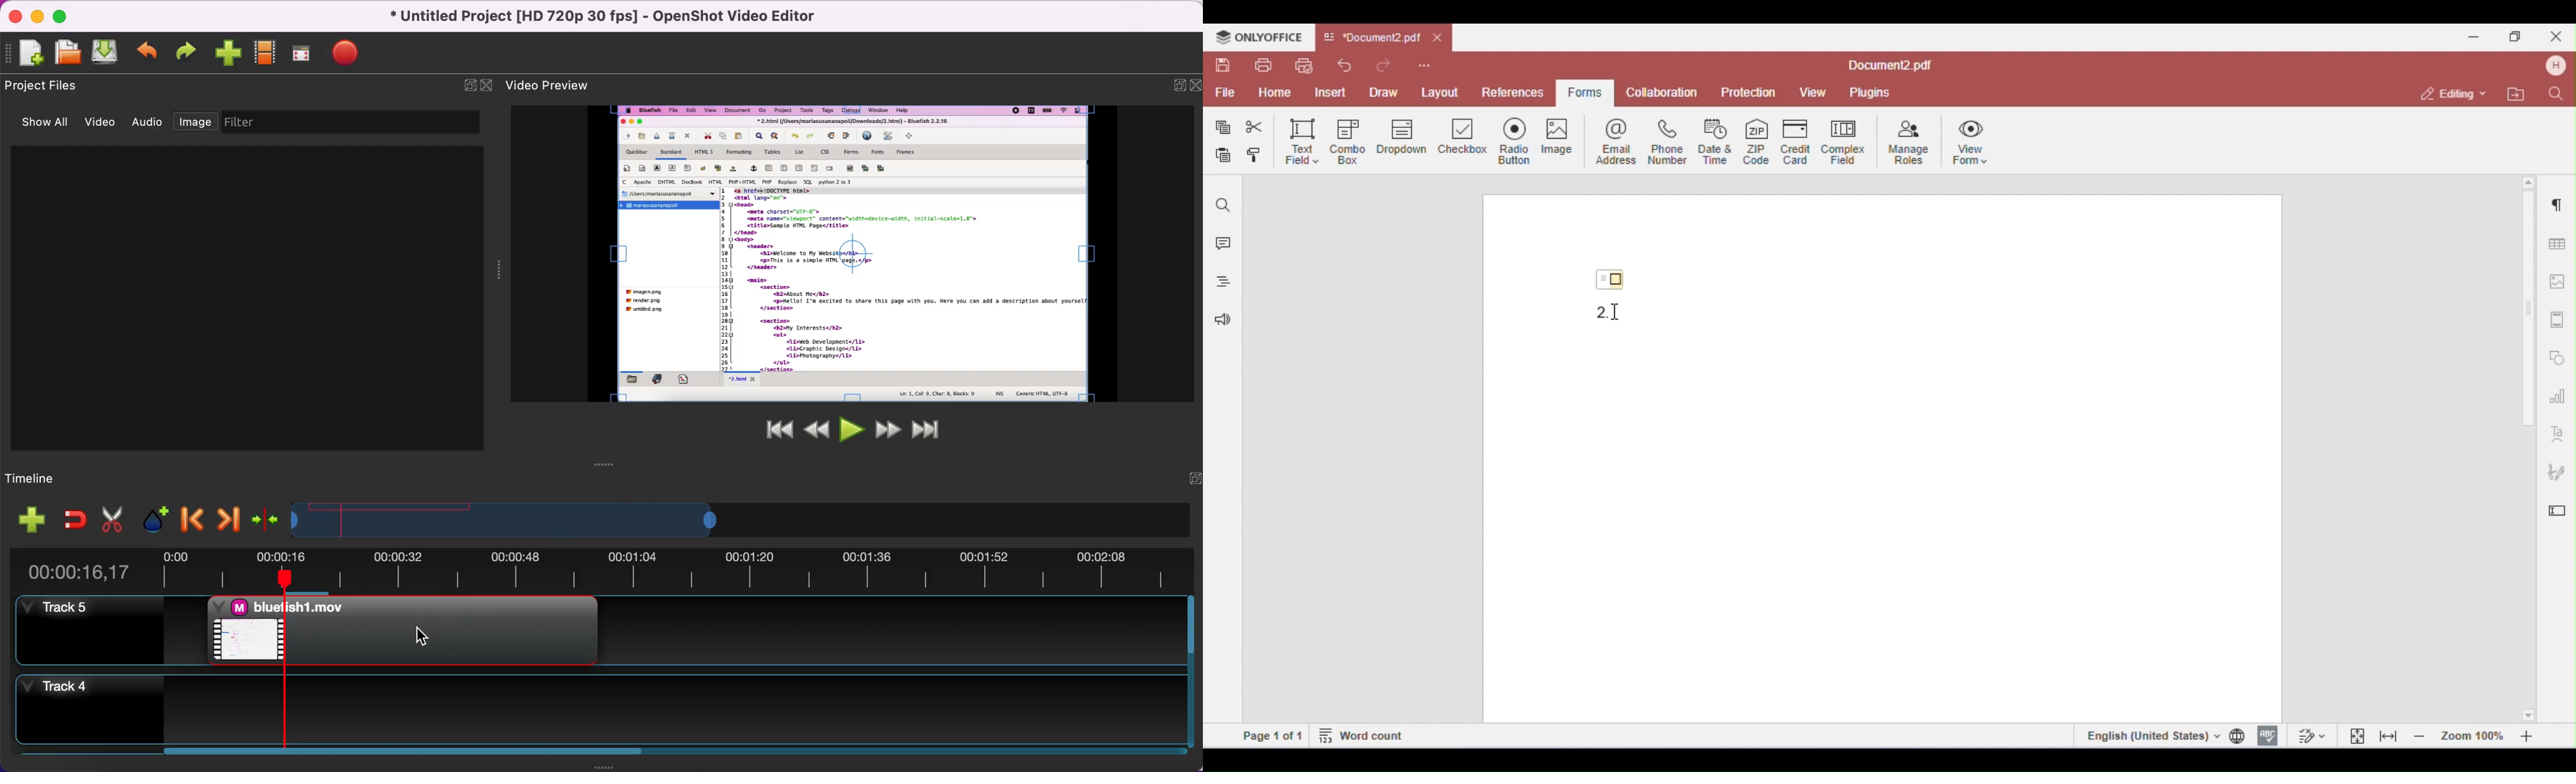 This screenshot has width=2576, height=784. What do you see at coordinates (611, 567) in the screenshot?
I see `time duration` at bounding box center [611, 567].